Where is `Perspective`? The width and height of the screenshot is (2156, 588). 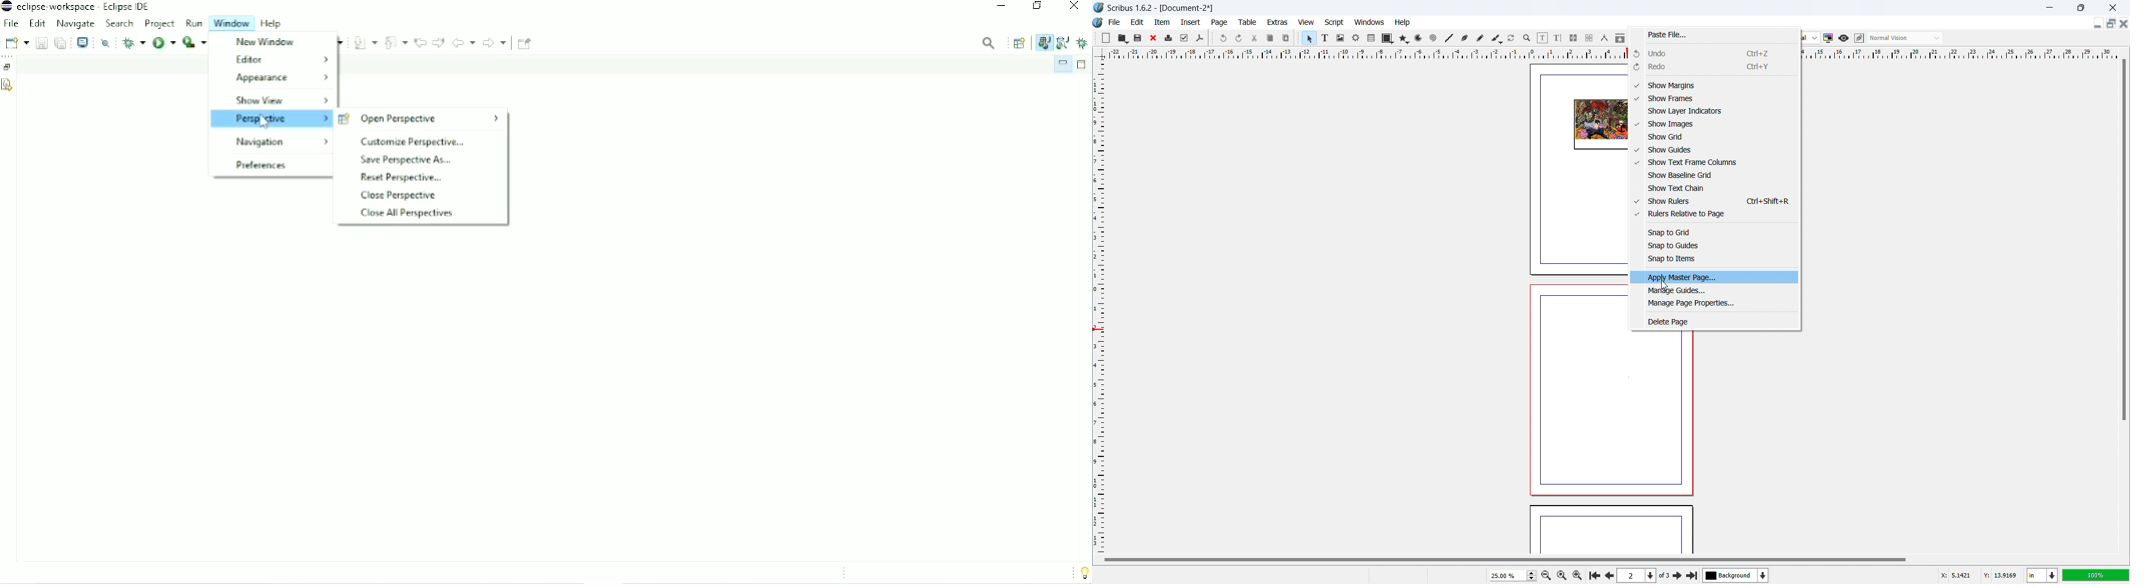 Perspective is located at coordinates (270, 119).